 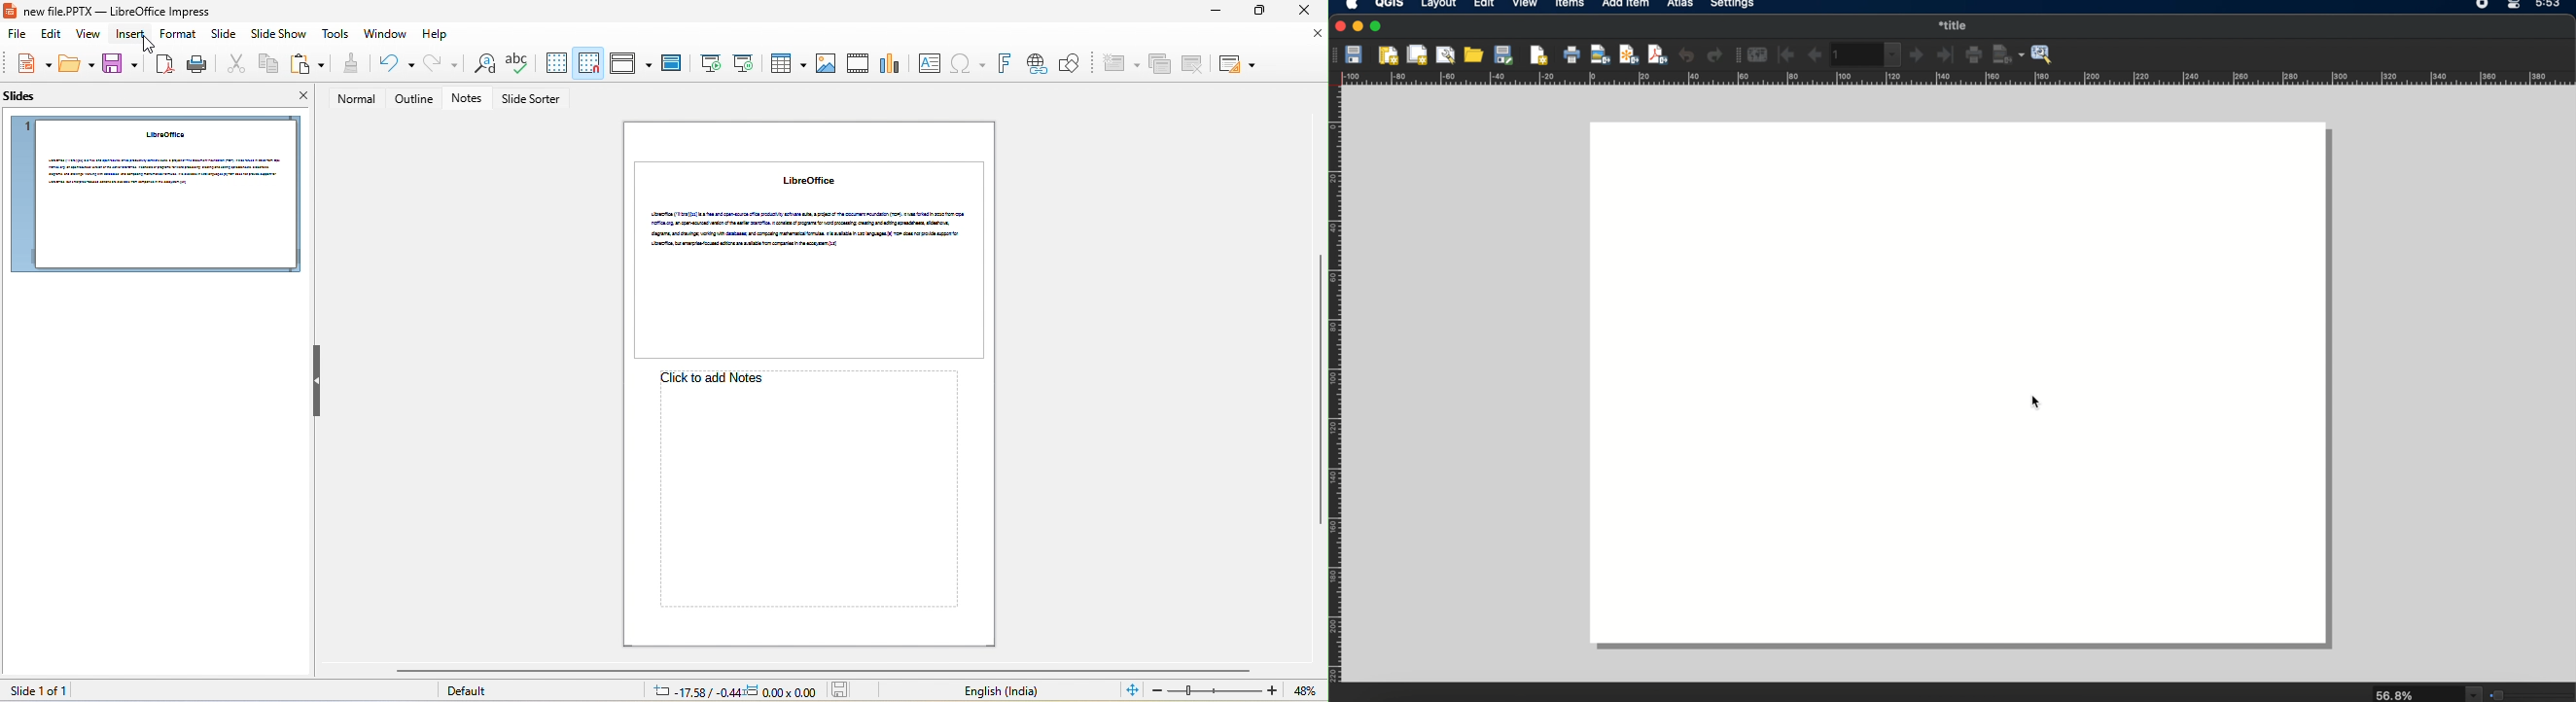 I want to click on close, so click(x=296, y=98).